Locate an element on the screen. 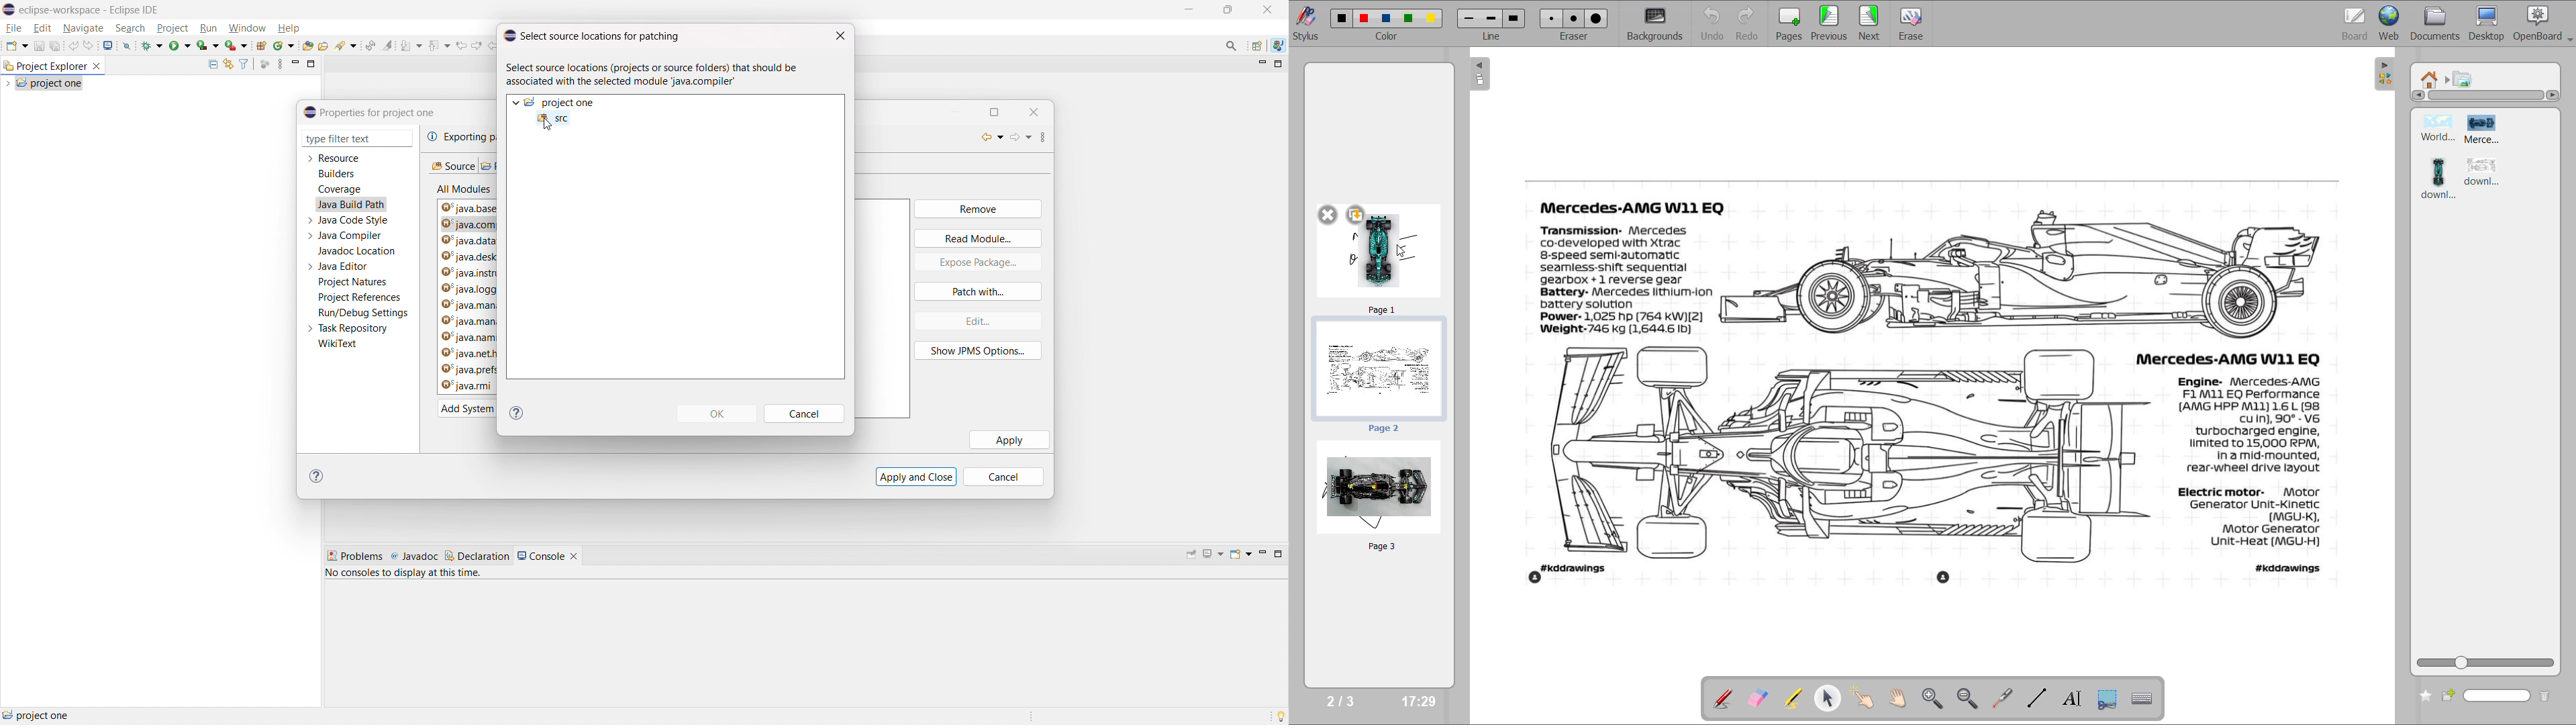  java is located at coordinates (1278, 46).